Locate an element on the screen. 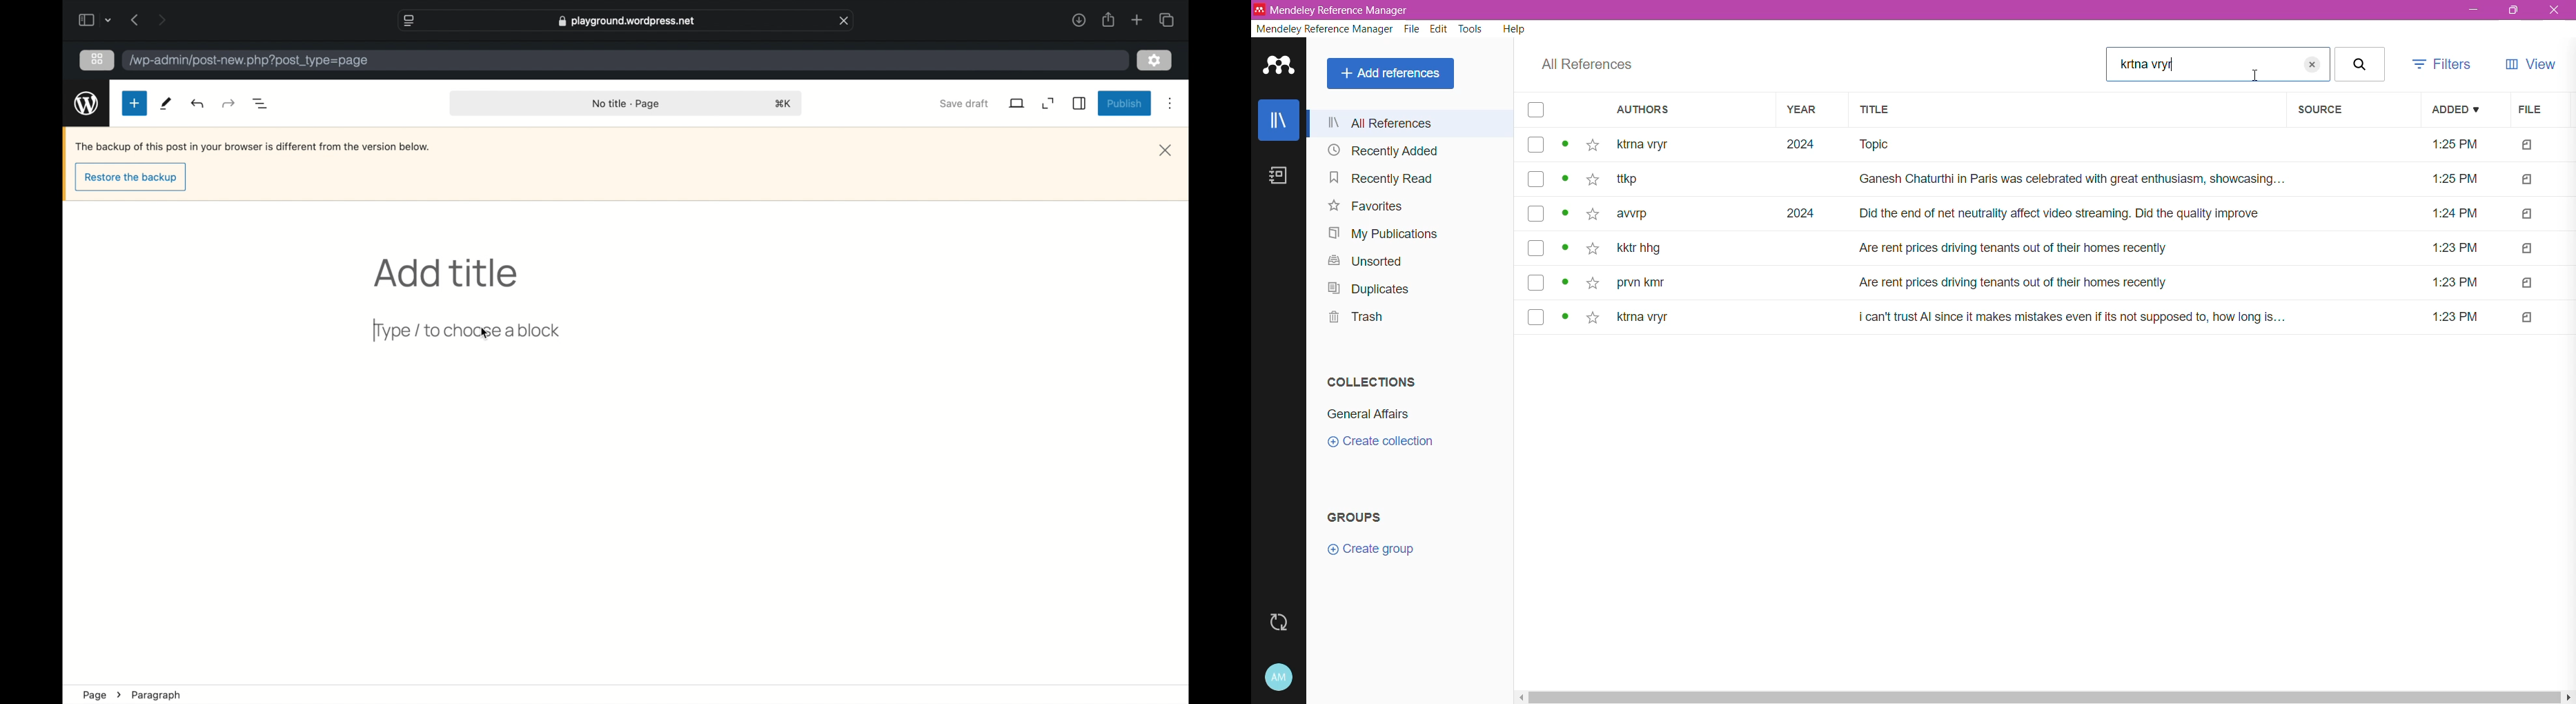  close is located at coordinates (2342, 63).